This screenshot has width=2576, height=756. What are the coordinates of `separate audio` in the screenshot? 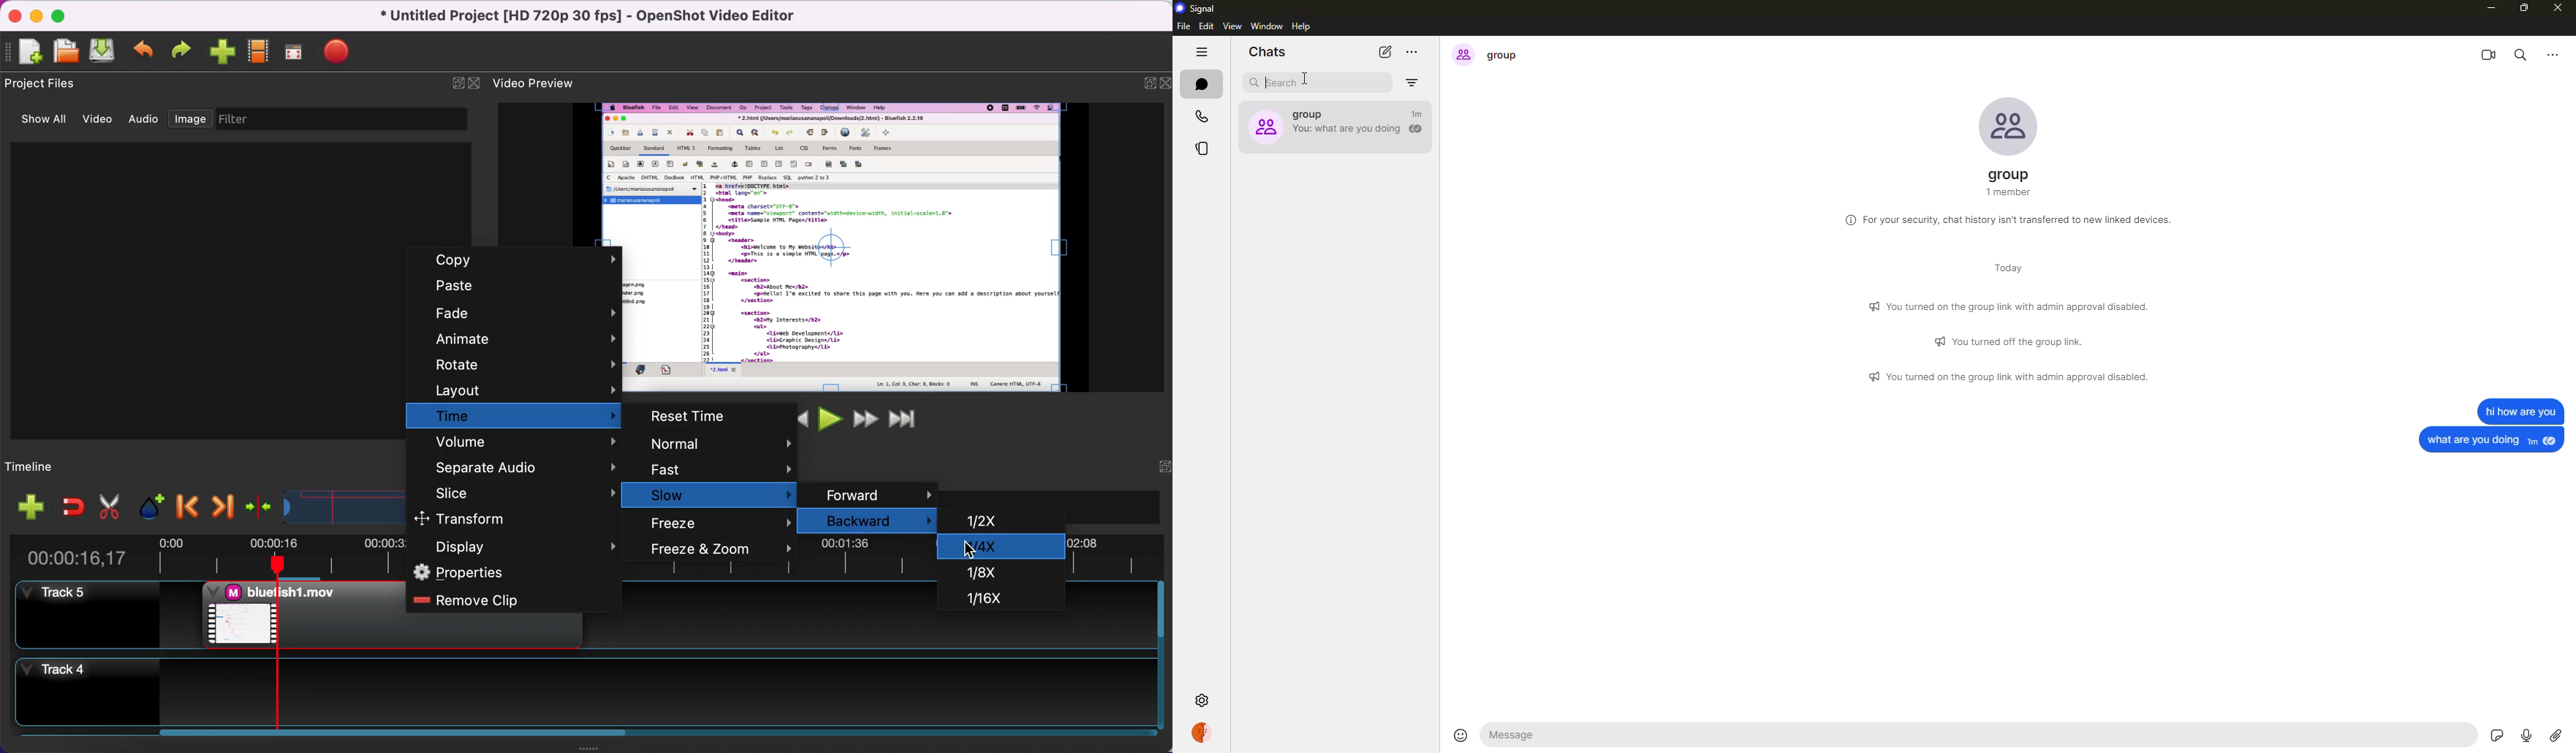 It's located at (517, 464).